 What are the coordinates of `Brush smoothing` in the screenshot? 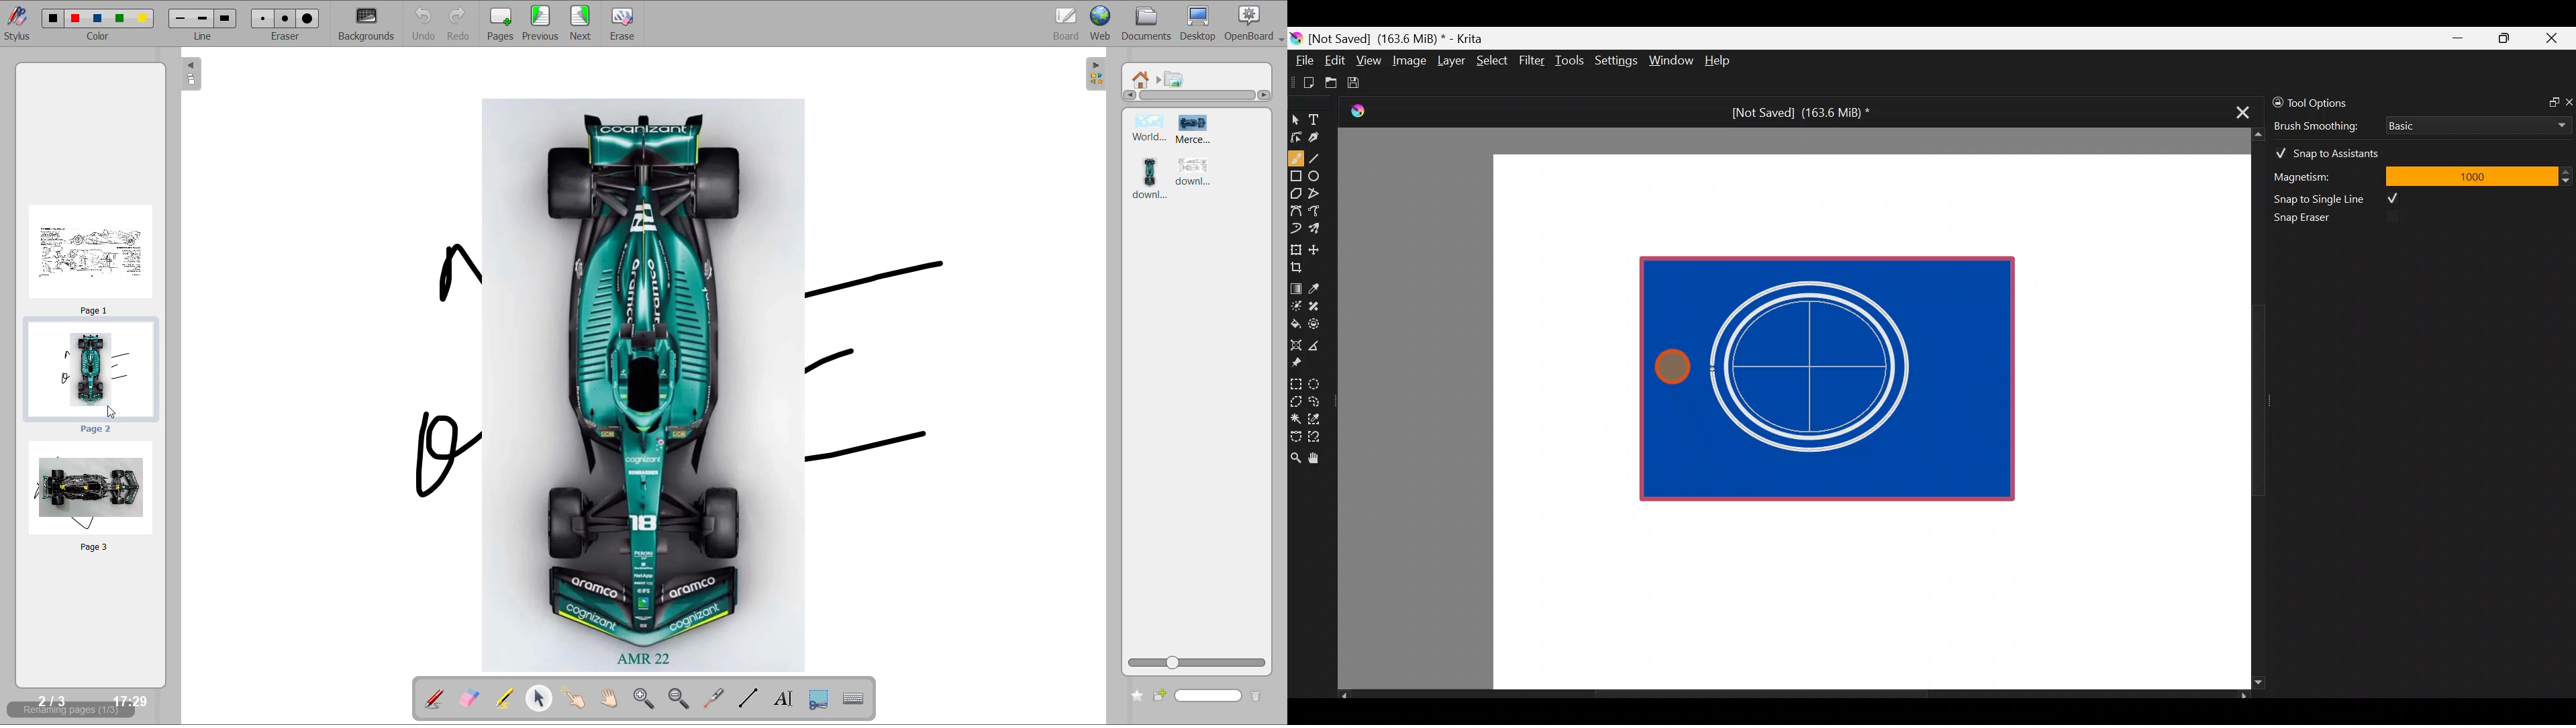 It's located at (2325, 125).